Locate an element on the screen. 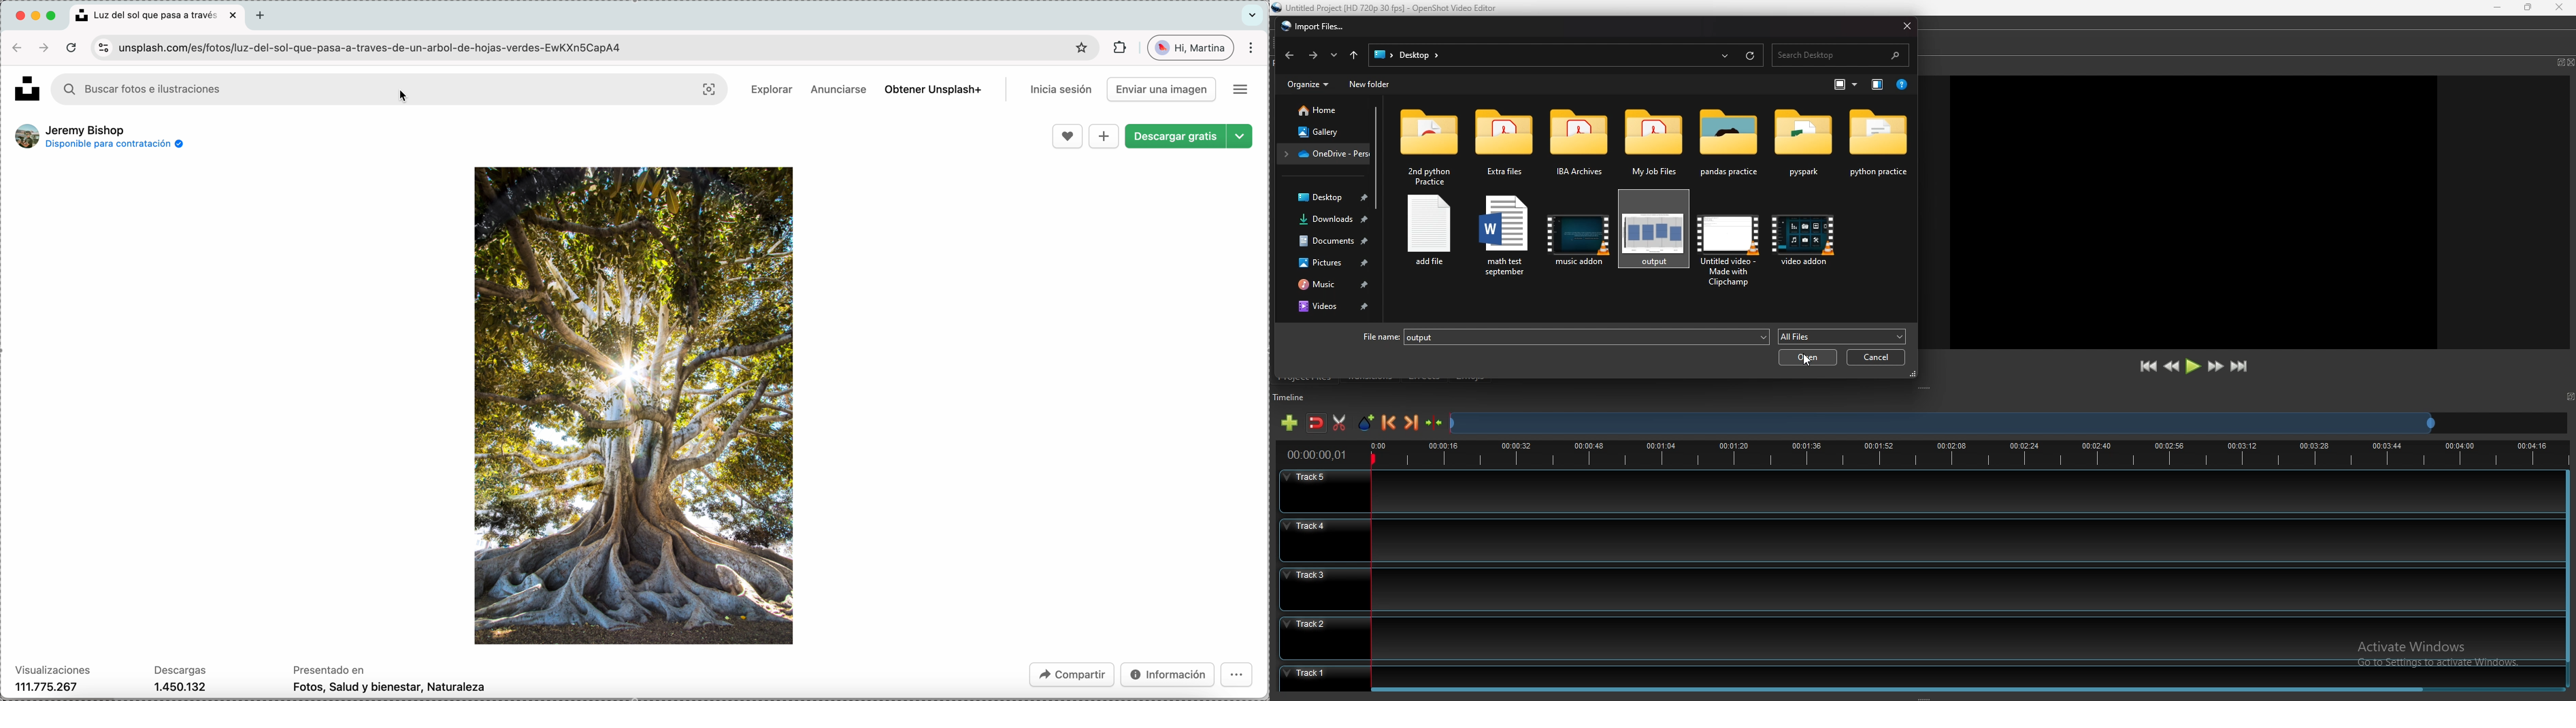  folder is located at coordinates (1653, 143).